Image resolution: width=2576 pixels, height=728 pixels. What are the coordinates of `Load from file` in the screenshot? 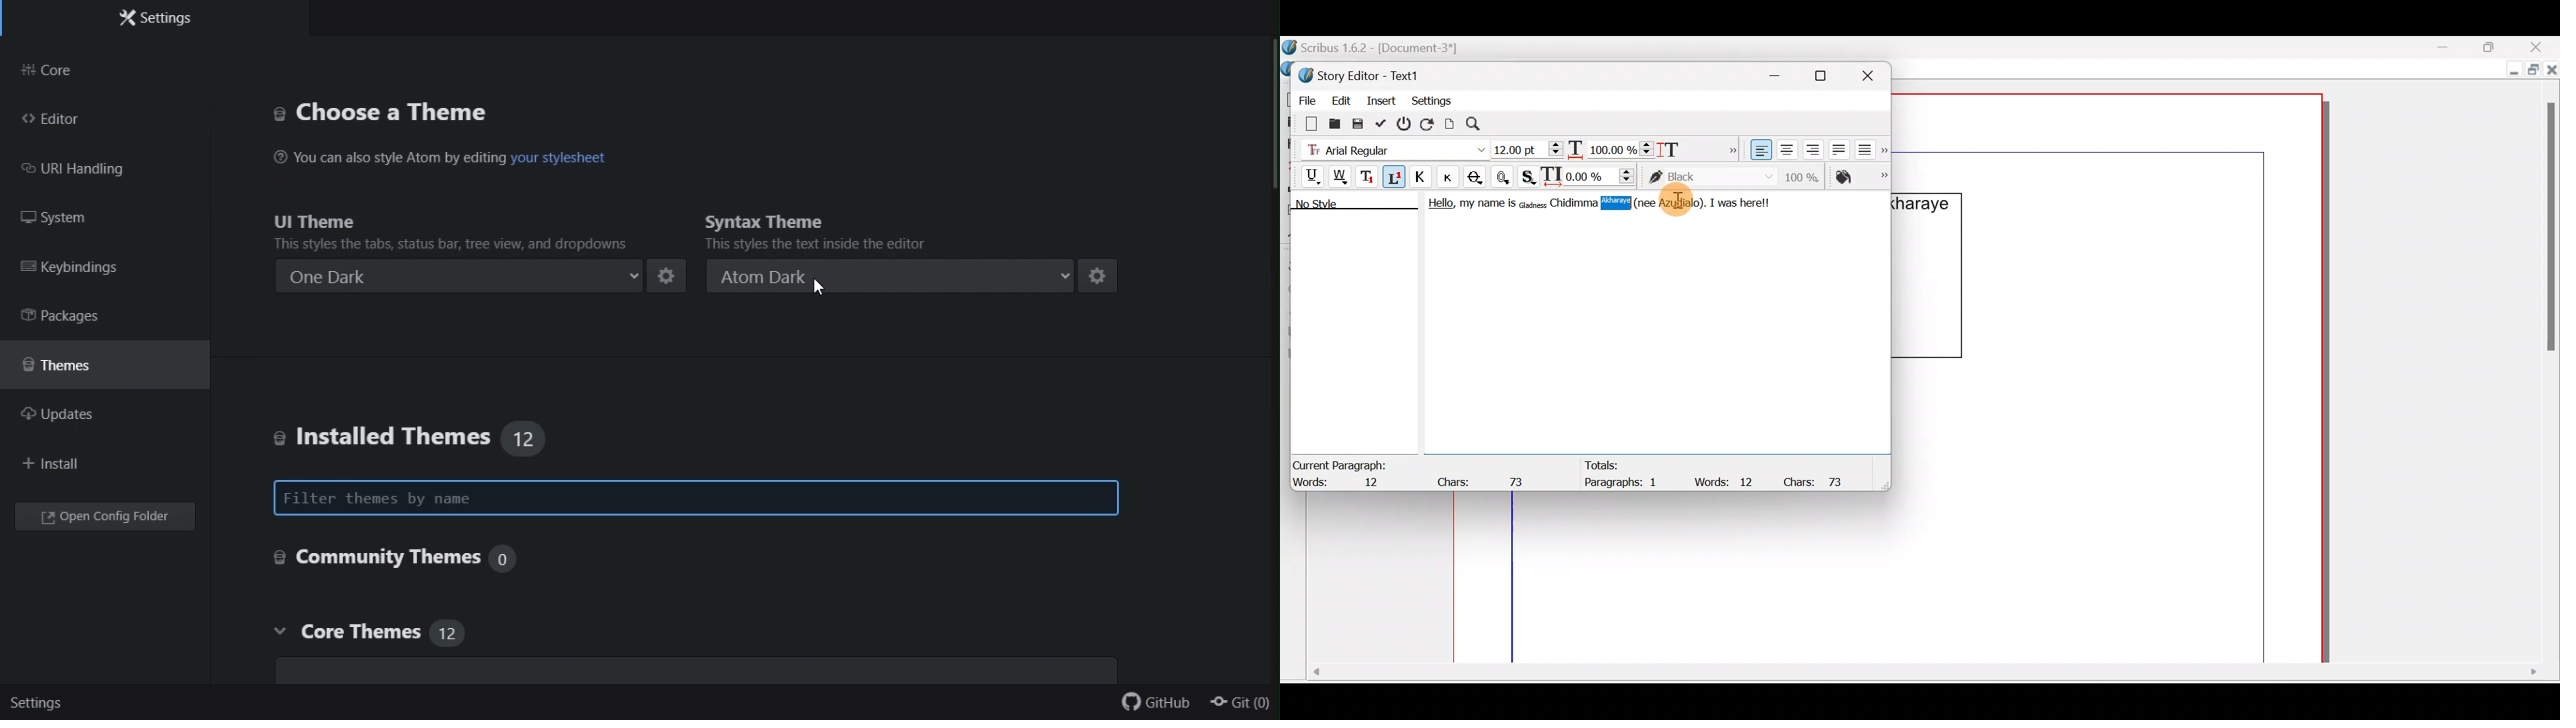 It's located at (1333, 123).